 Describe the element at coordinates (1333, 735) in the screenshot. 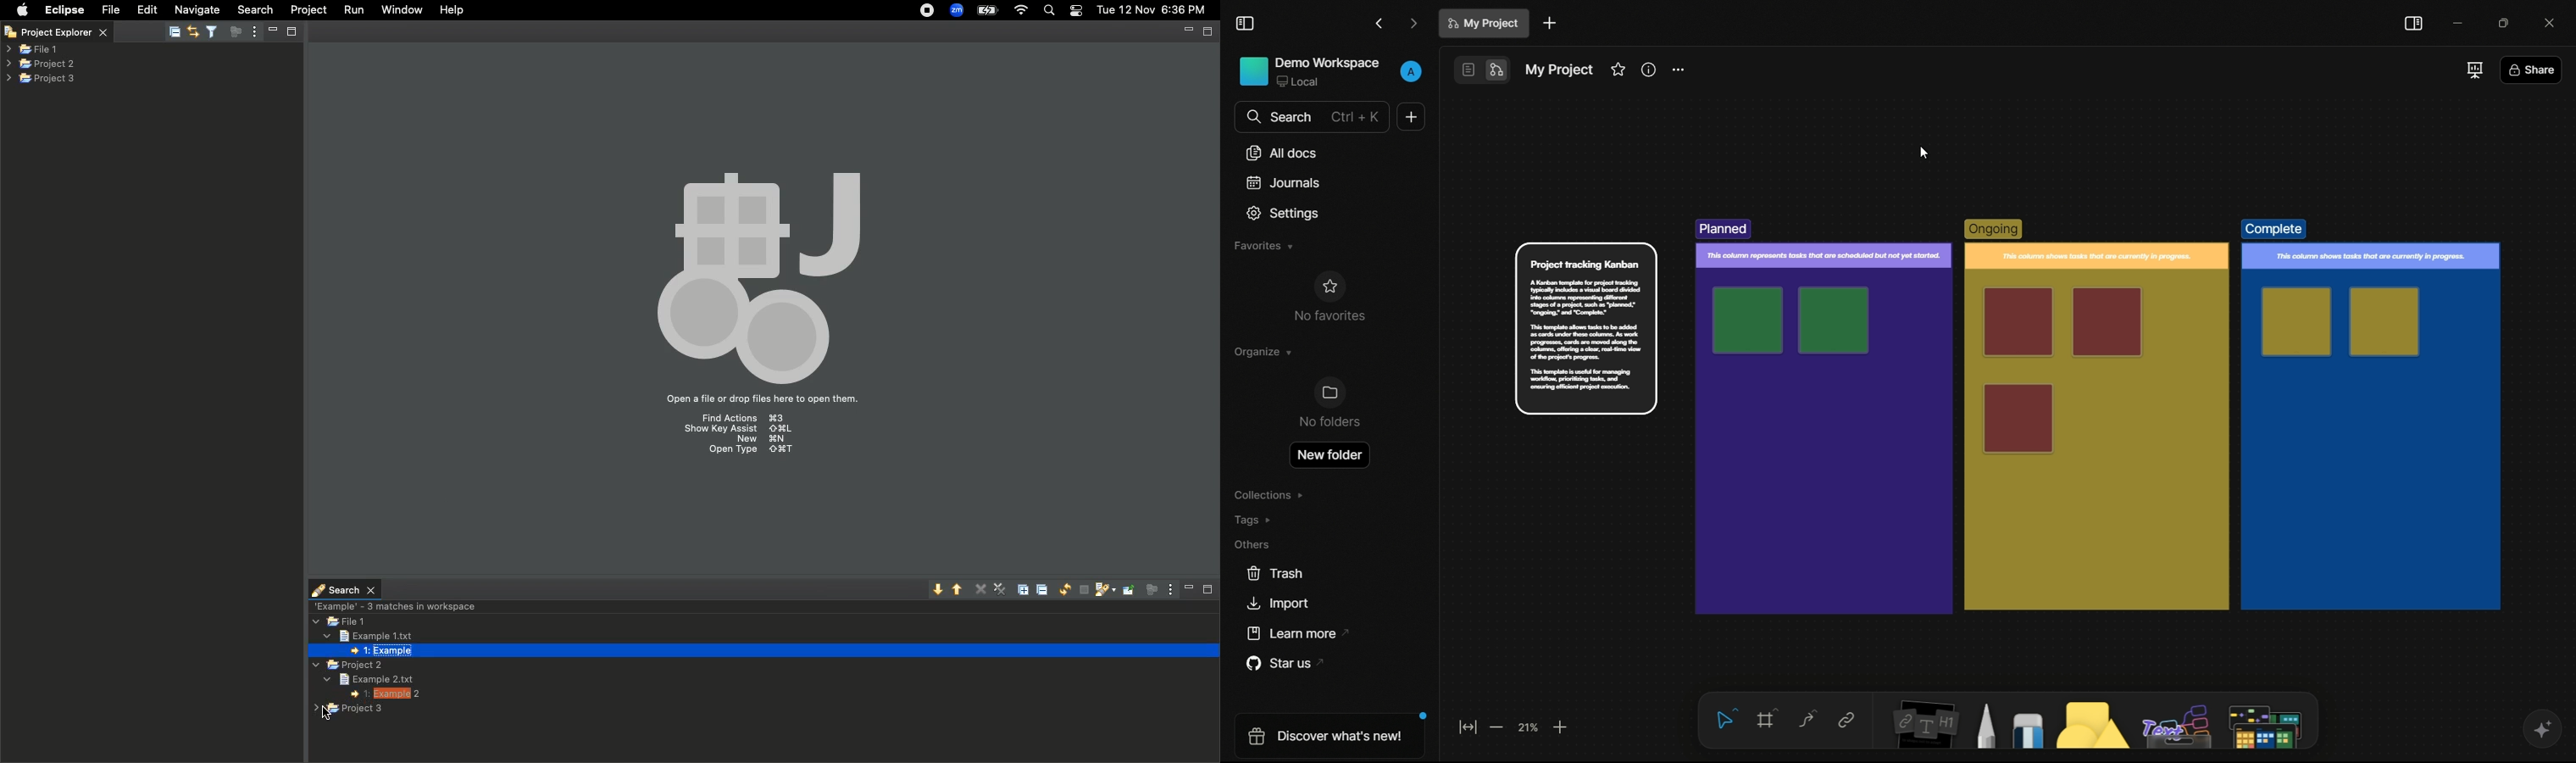

I see `discover what's new` at that location.